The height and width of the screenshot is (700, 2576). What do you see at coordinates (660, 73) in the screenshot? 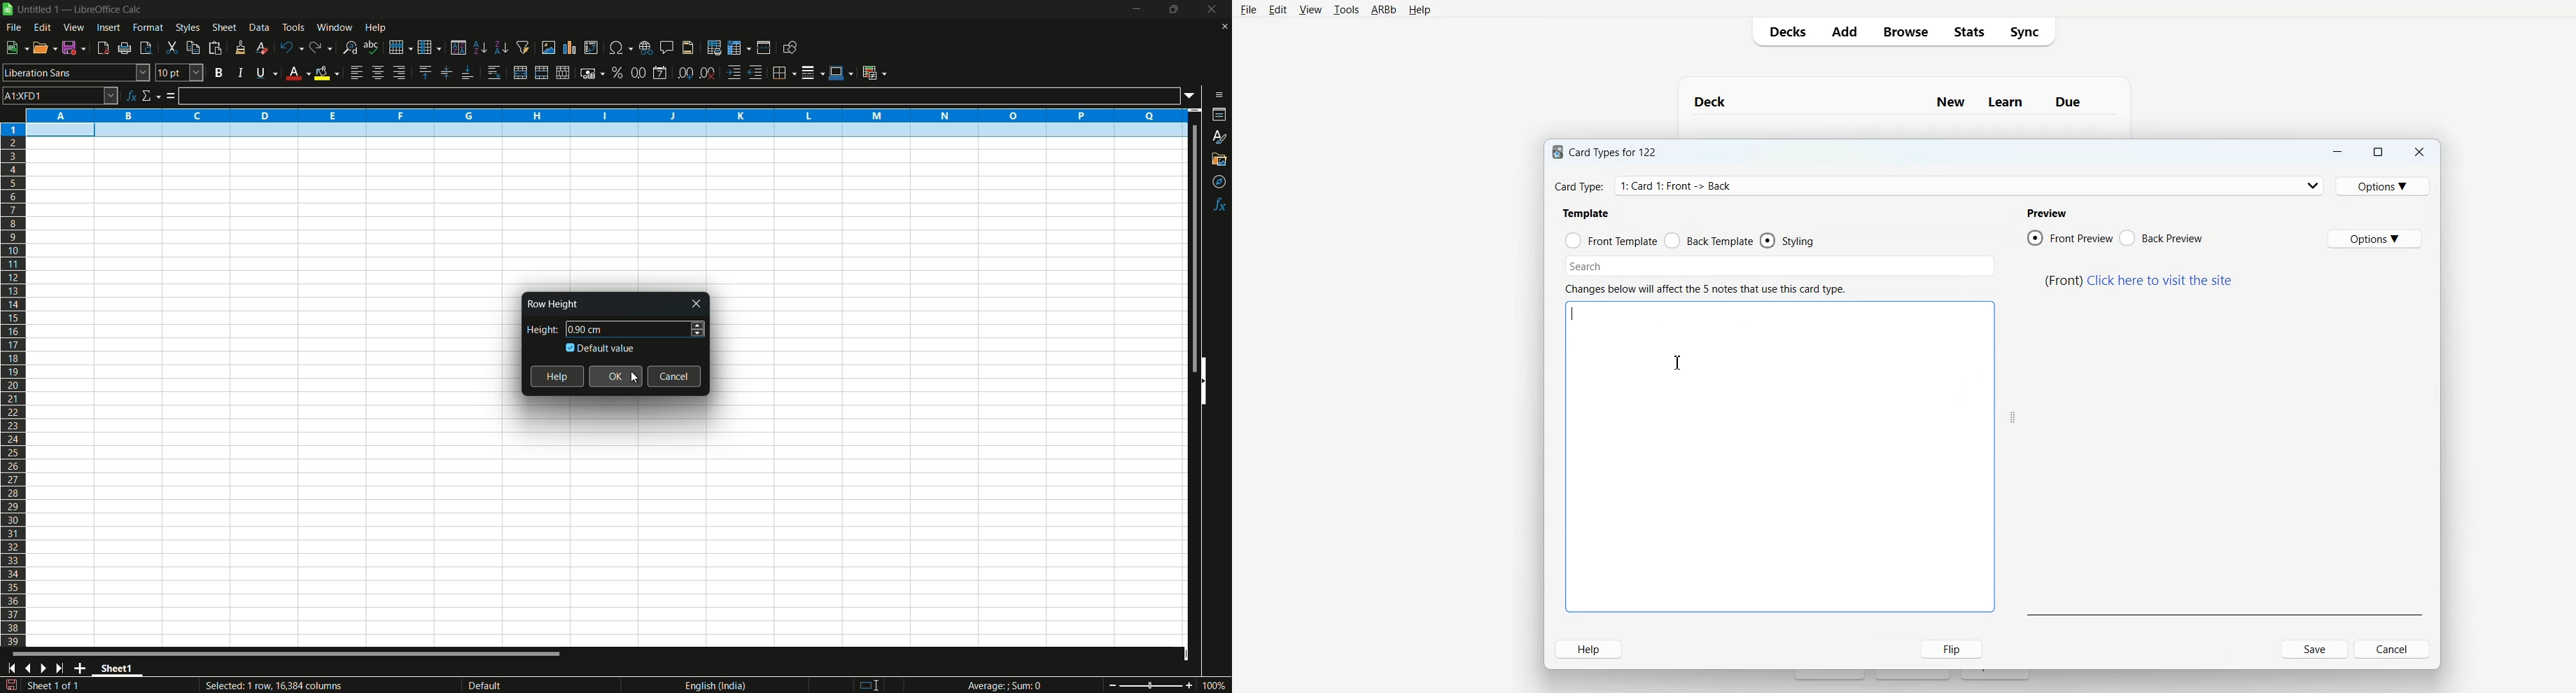
I see `format as date` at bounding box center [660, 73].